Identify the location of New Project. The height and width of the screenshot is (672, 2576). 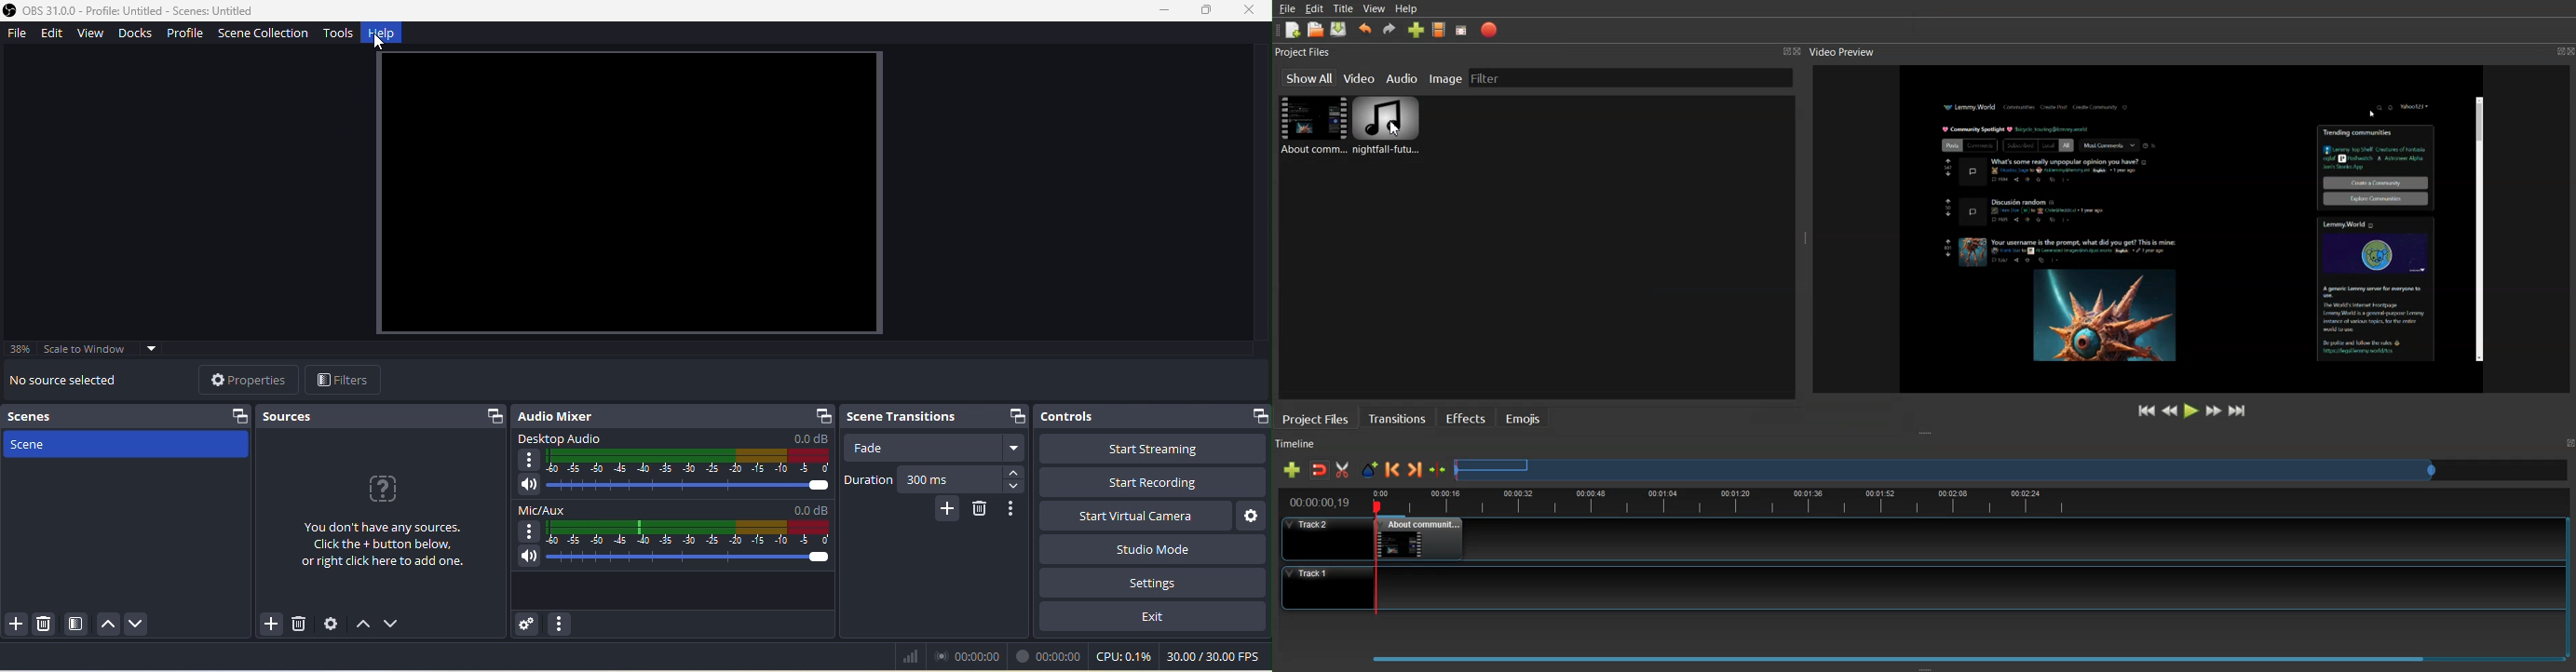
(1293, 31).